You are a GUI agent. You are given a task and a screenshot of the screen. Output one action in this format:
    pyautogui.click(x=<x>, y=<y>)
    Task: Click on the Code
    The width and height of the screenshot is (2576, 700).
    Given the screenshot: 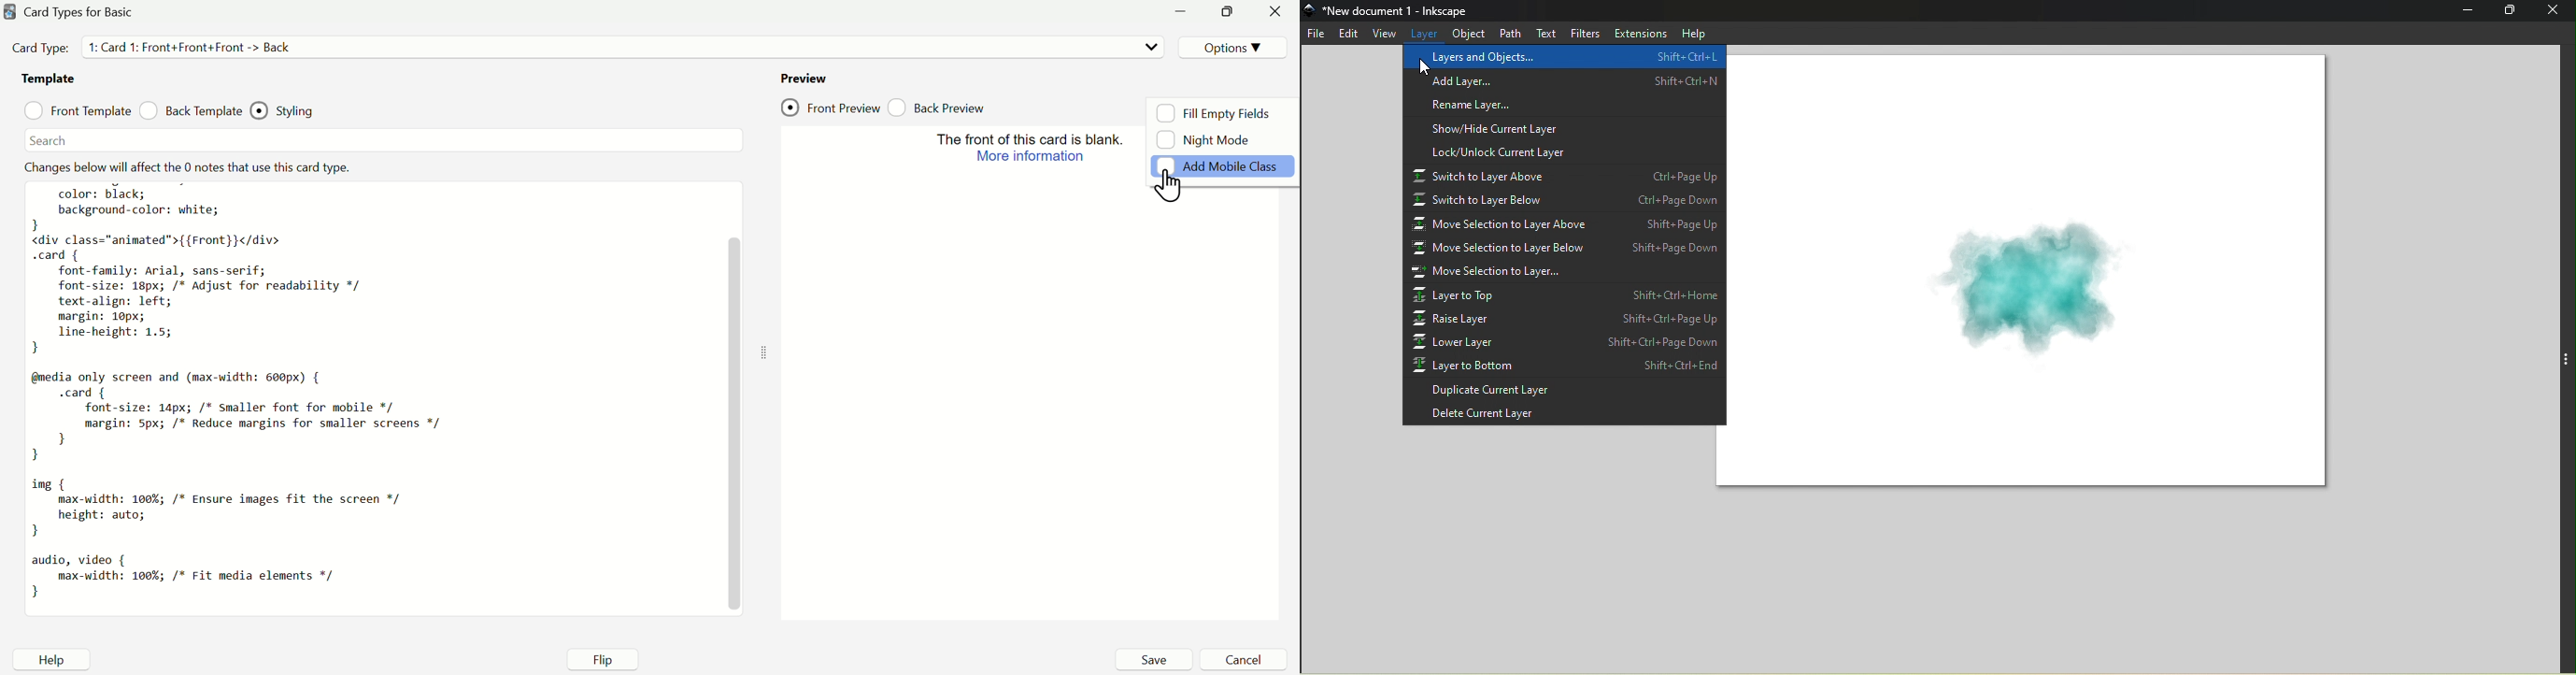 What is the action you would take?
    pyautogui.click(x=374, y=384)
    